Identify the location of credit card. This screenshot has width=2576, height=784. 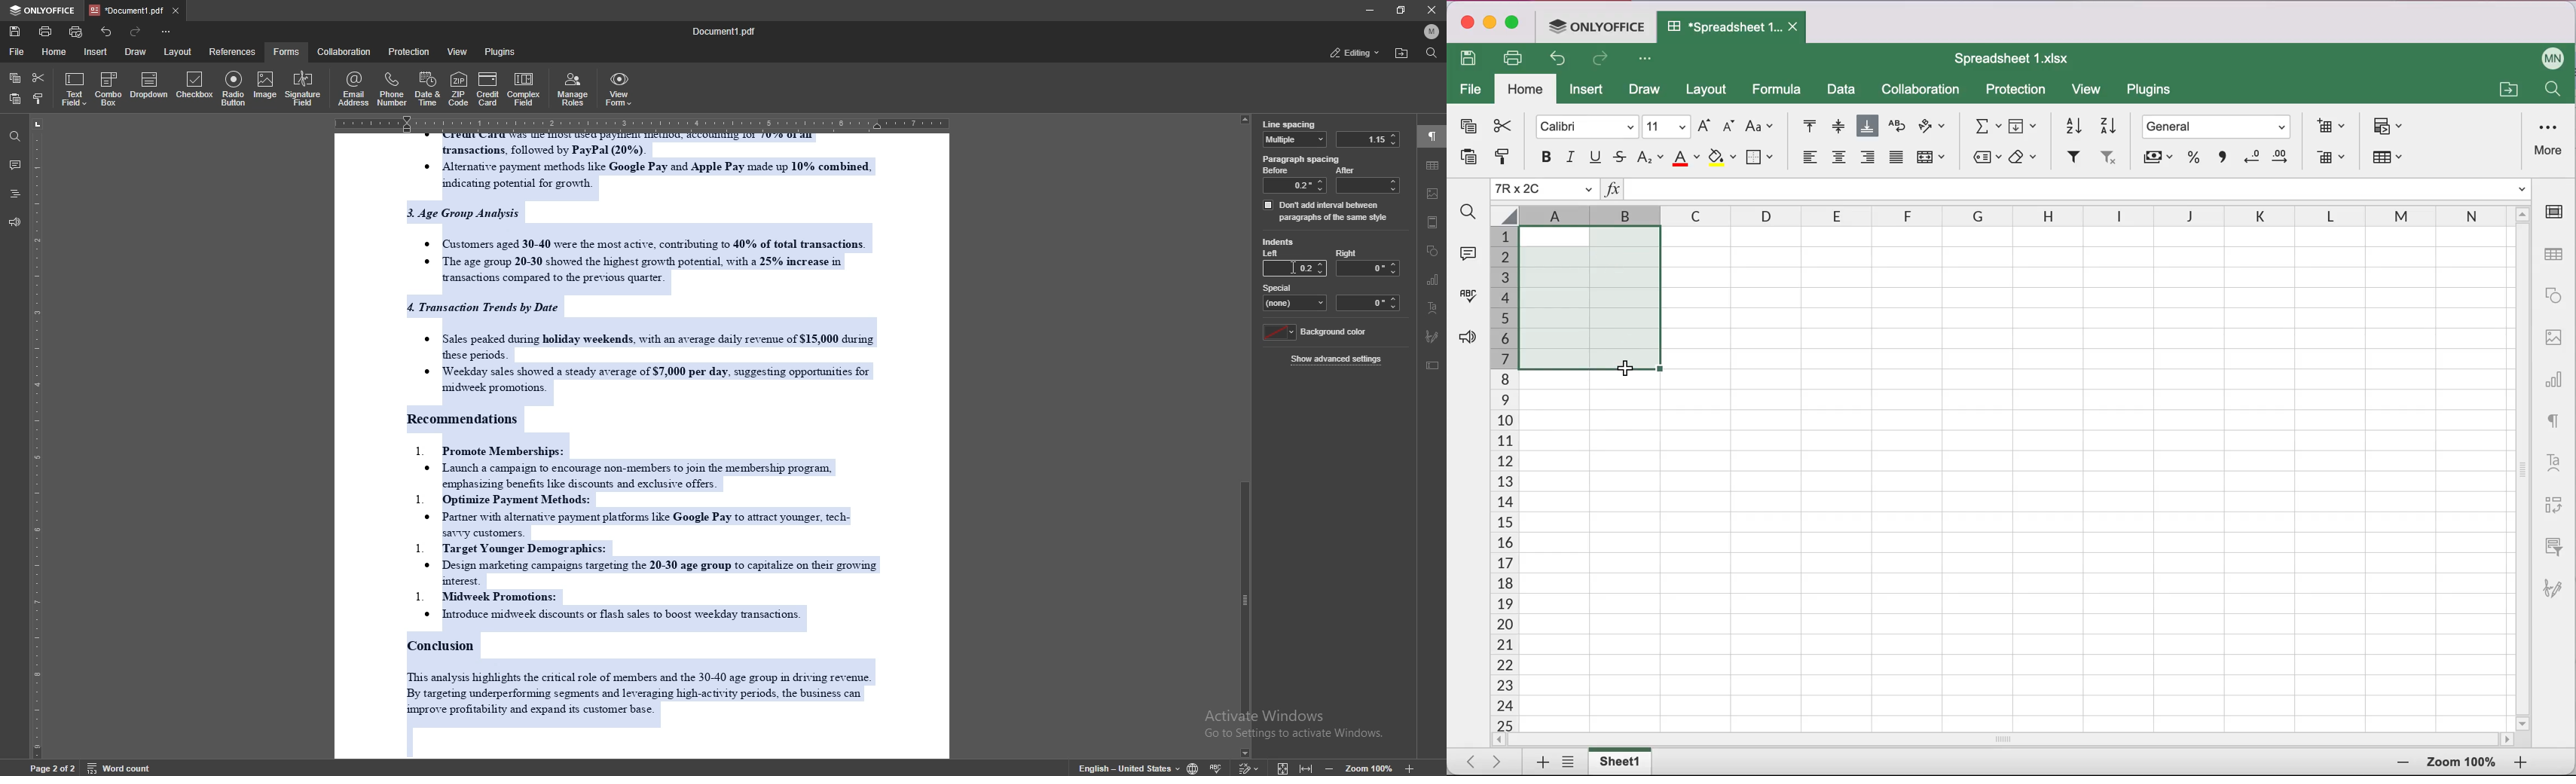
(488, 88).